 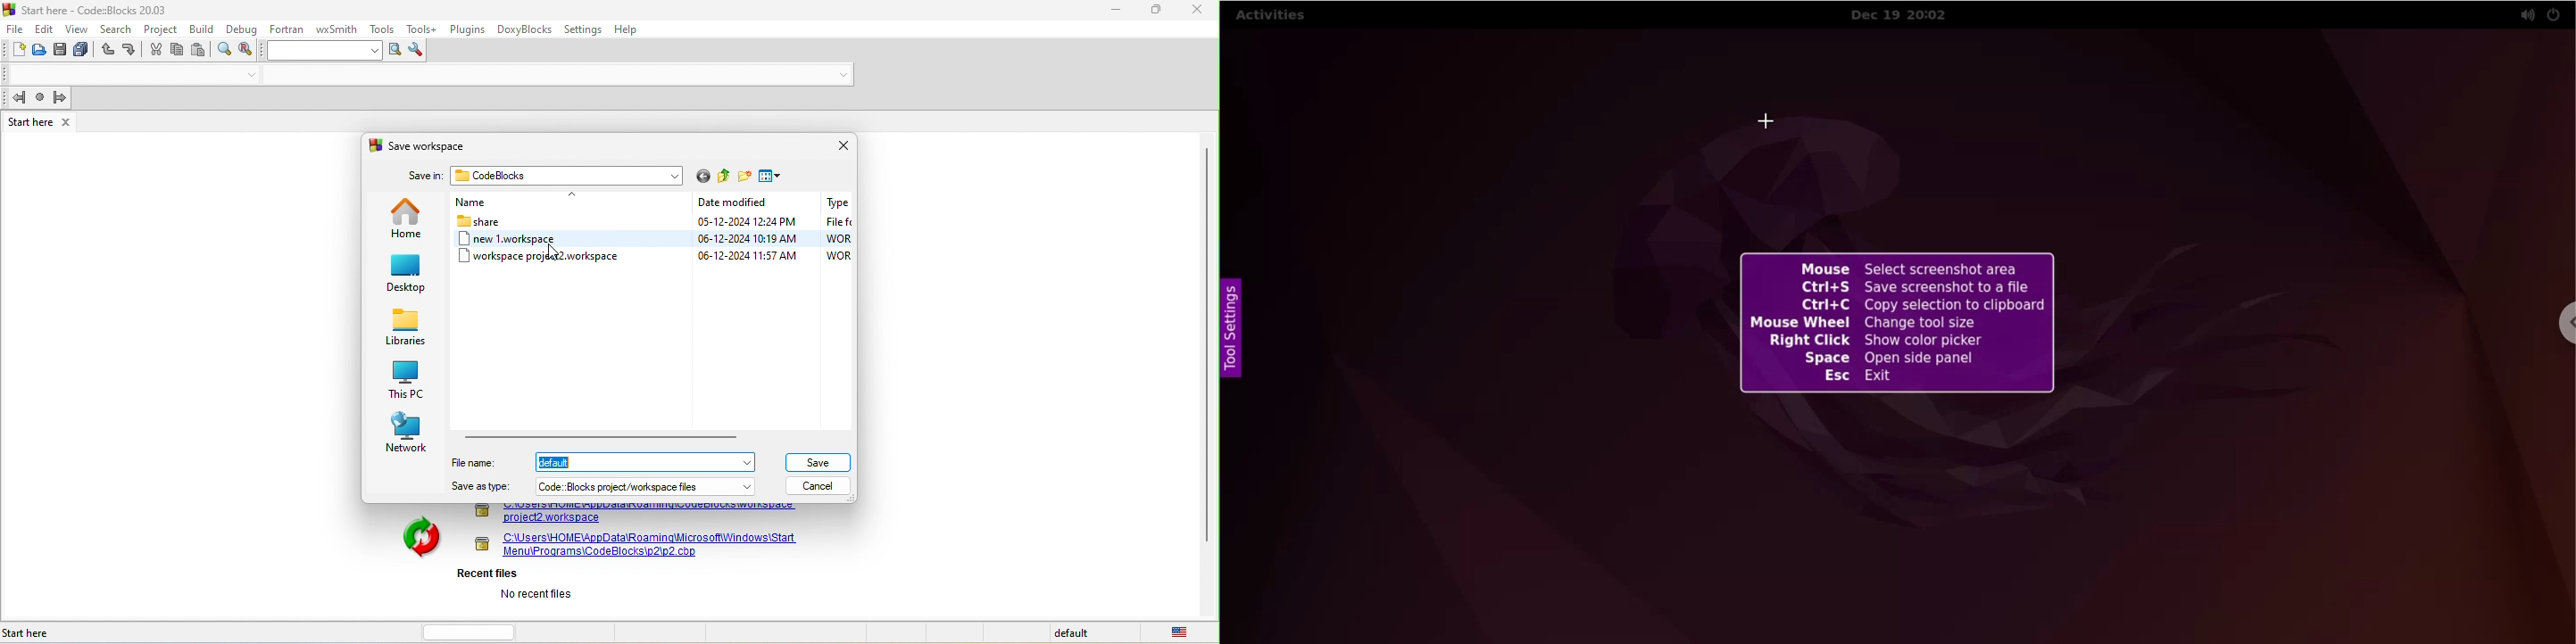 I want to click on redo, so click(x=131, y=50).